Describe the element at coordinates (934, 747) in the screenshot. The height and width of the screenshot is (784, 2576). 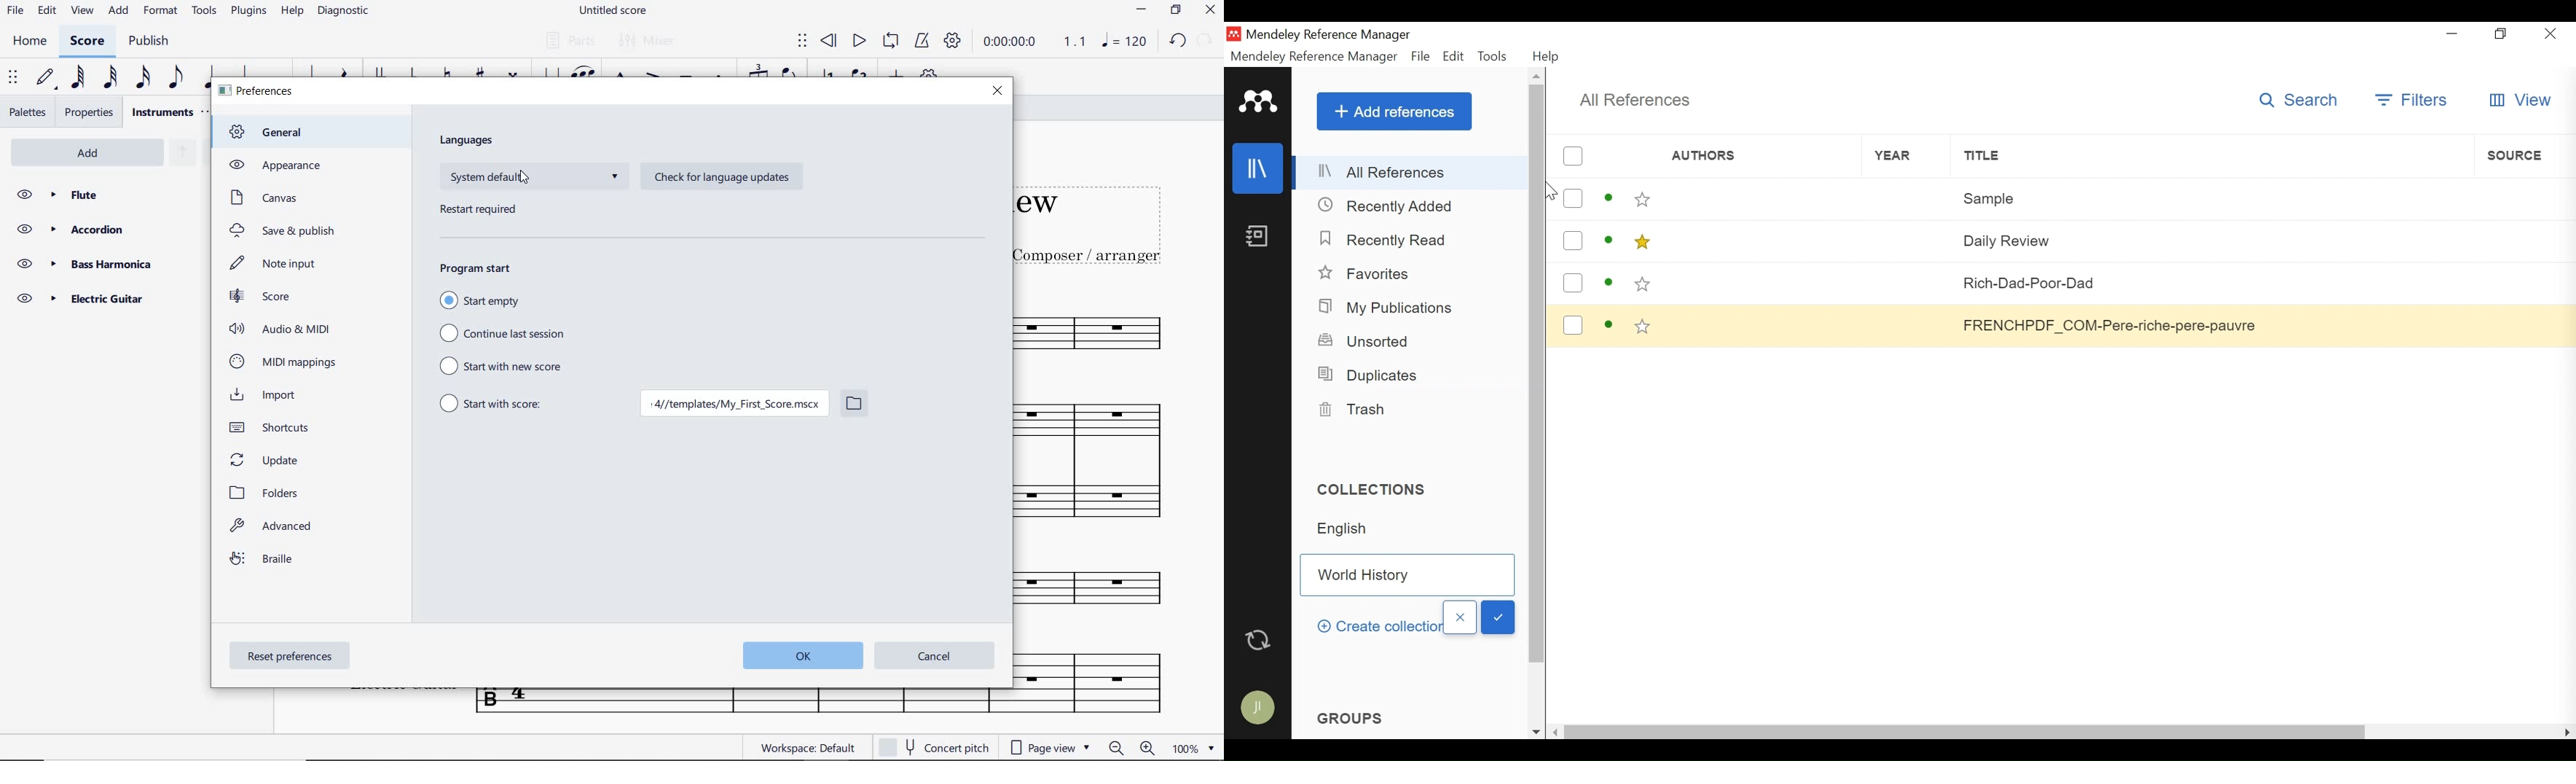
I see `concert pitch` at that location.